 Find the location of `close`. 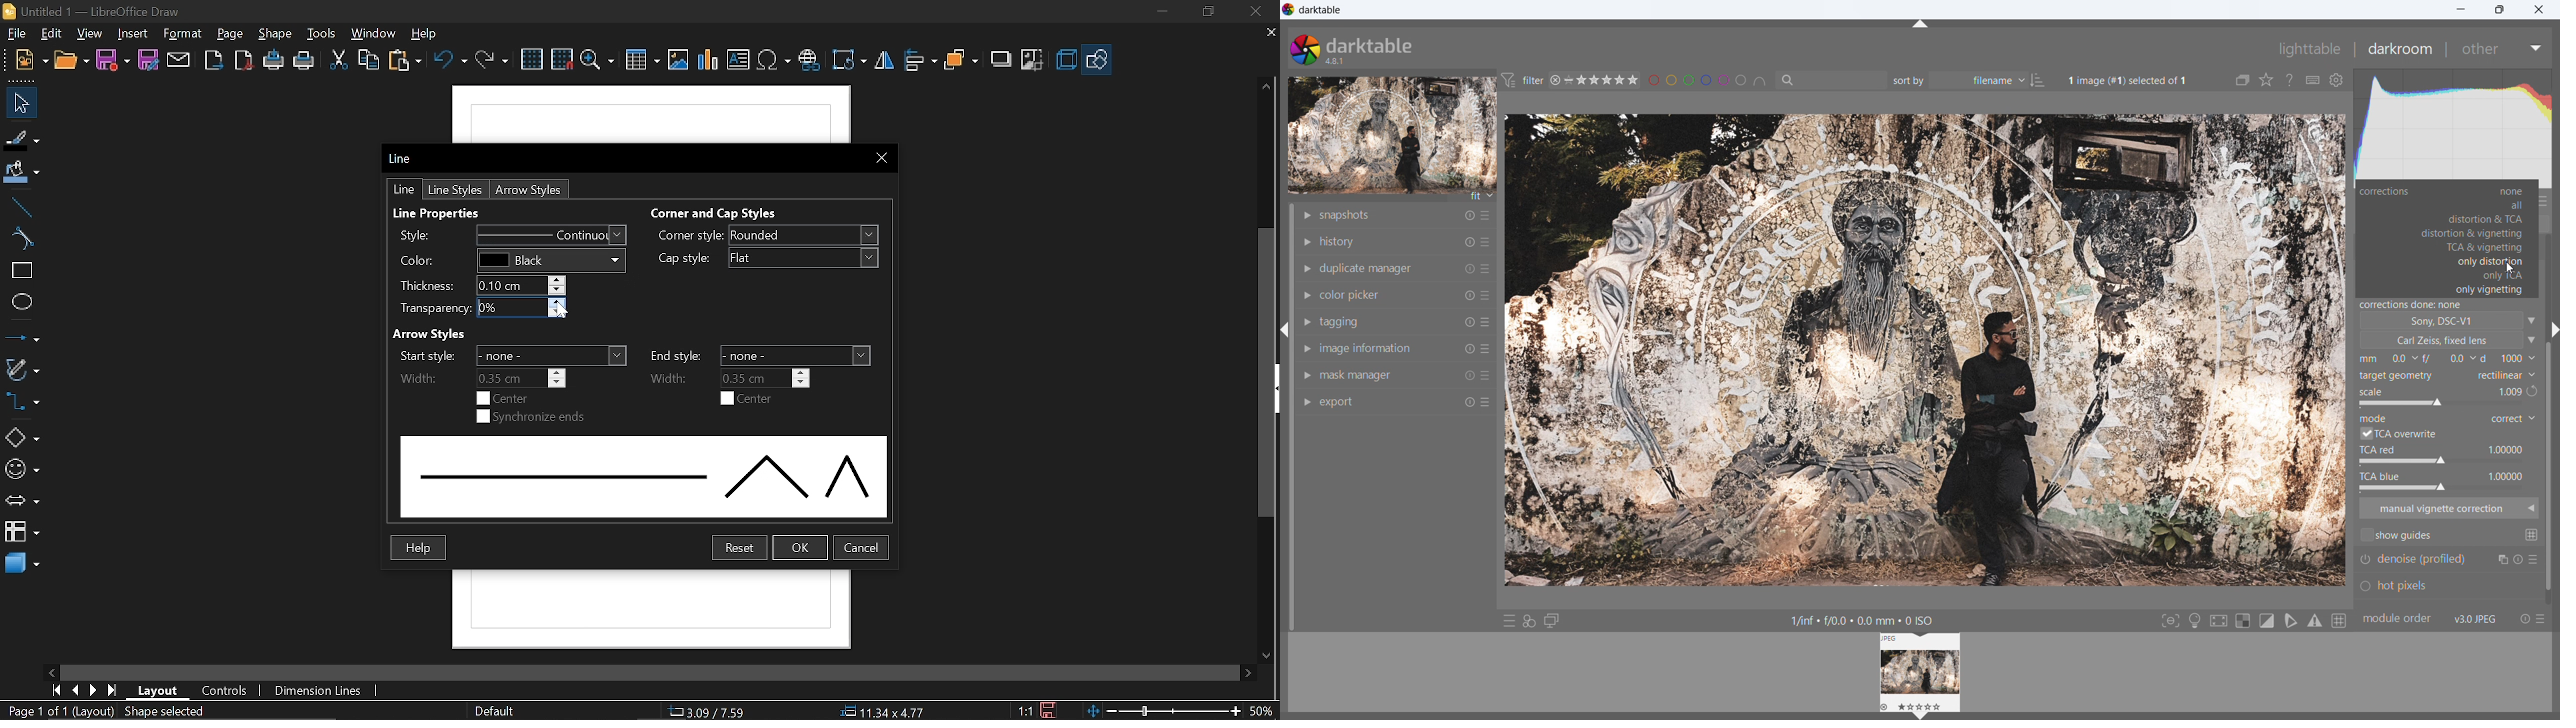

close is located at coordinates (2538, 9).